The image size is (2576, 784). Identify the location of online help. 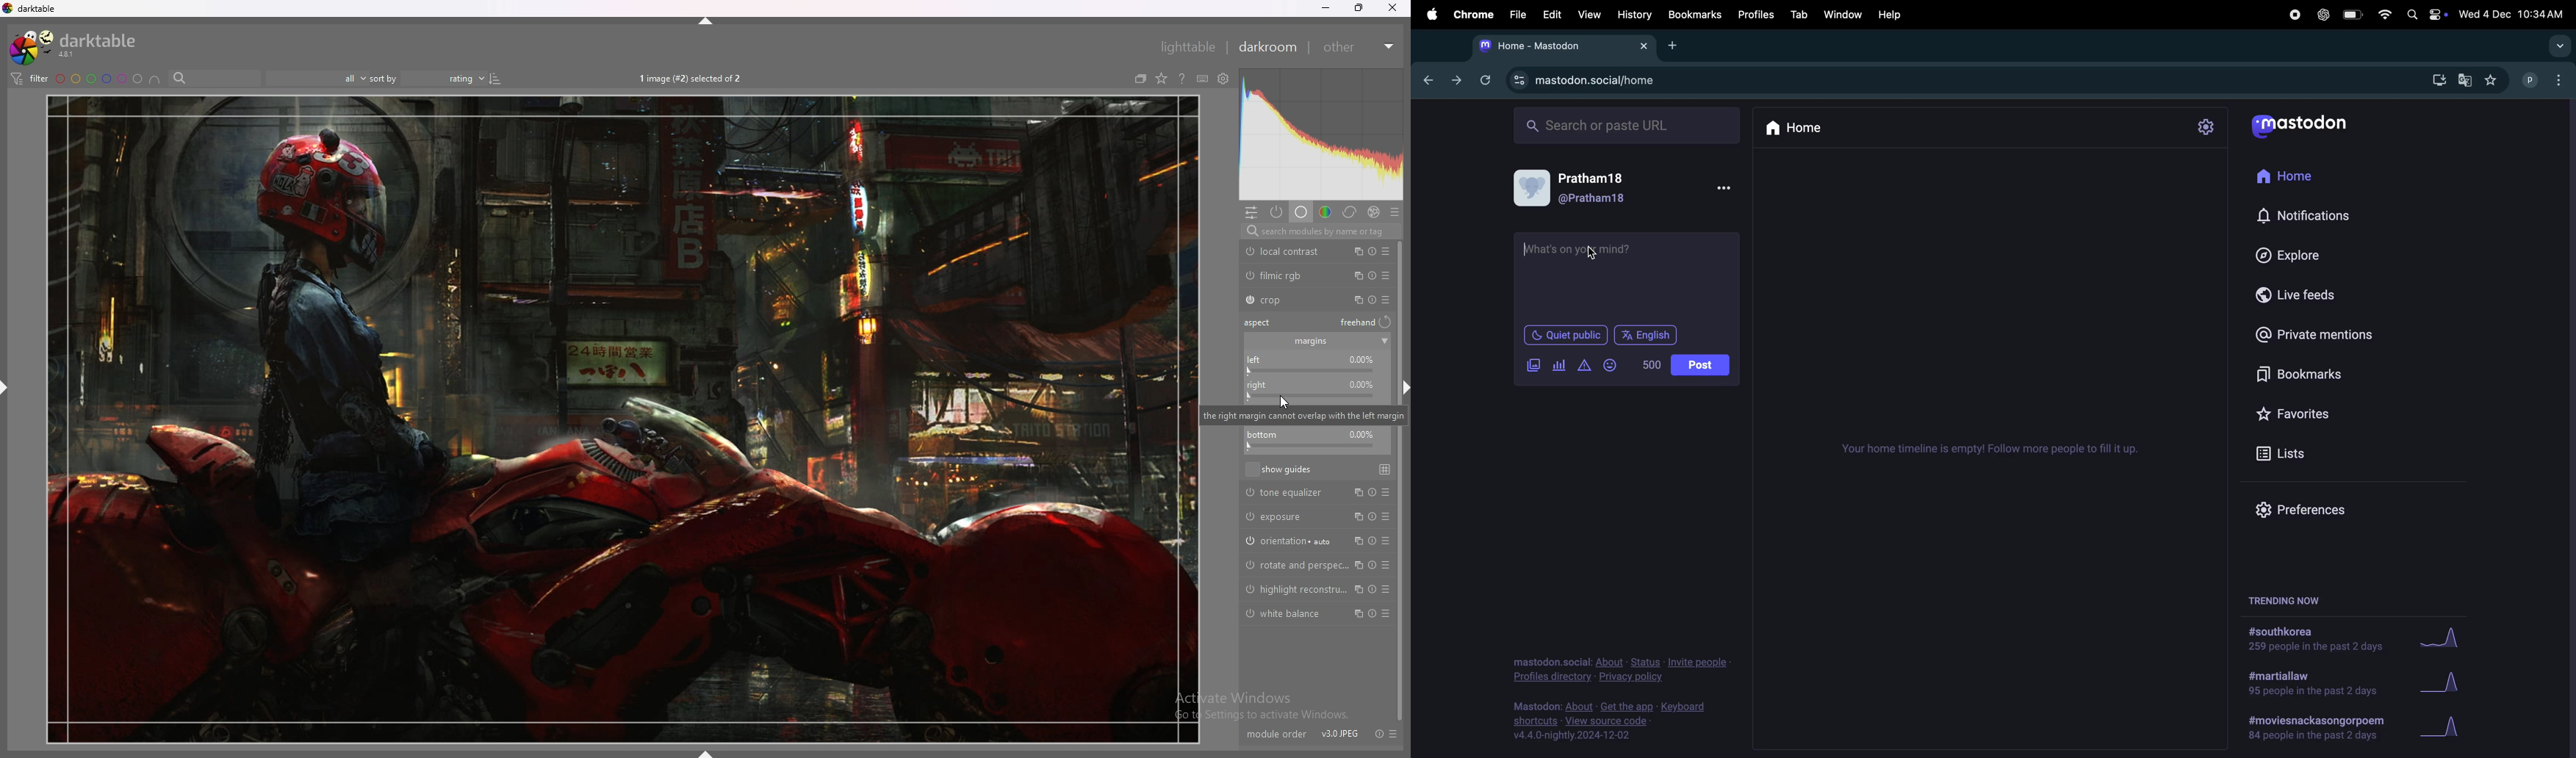
(1182, 79).